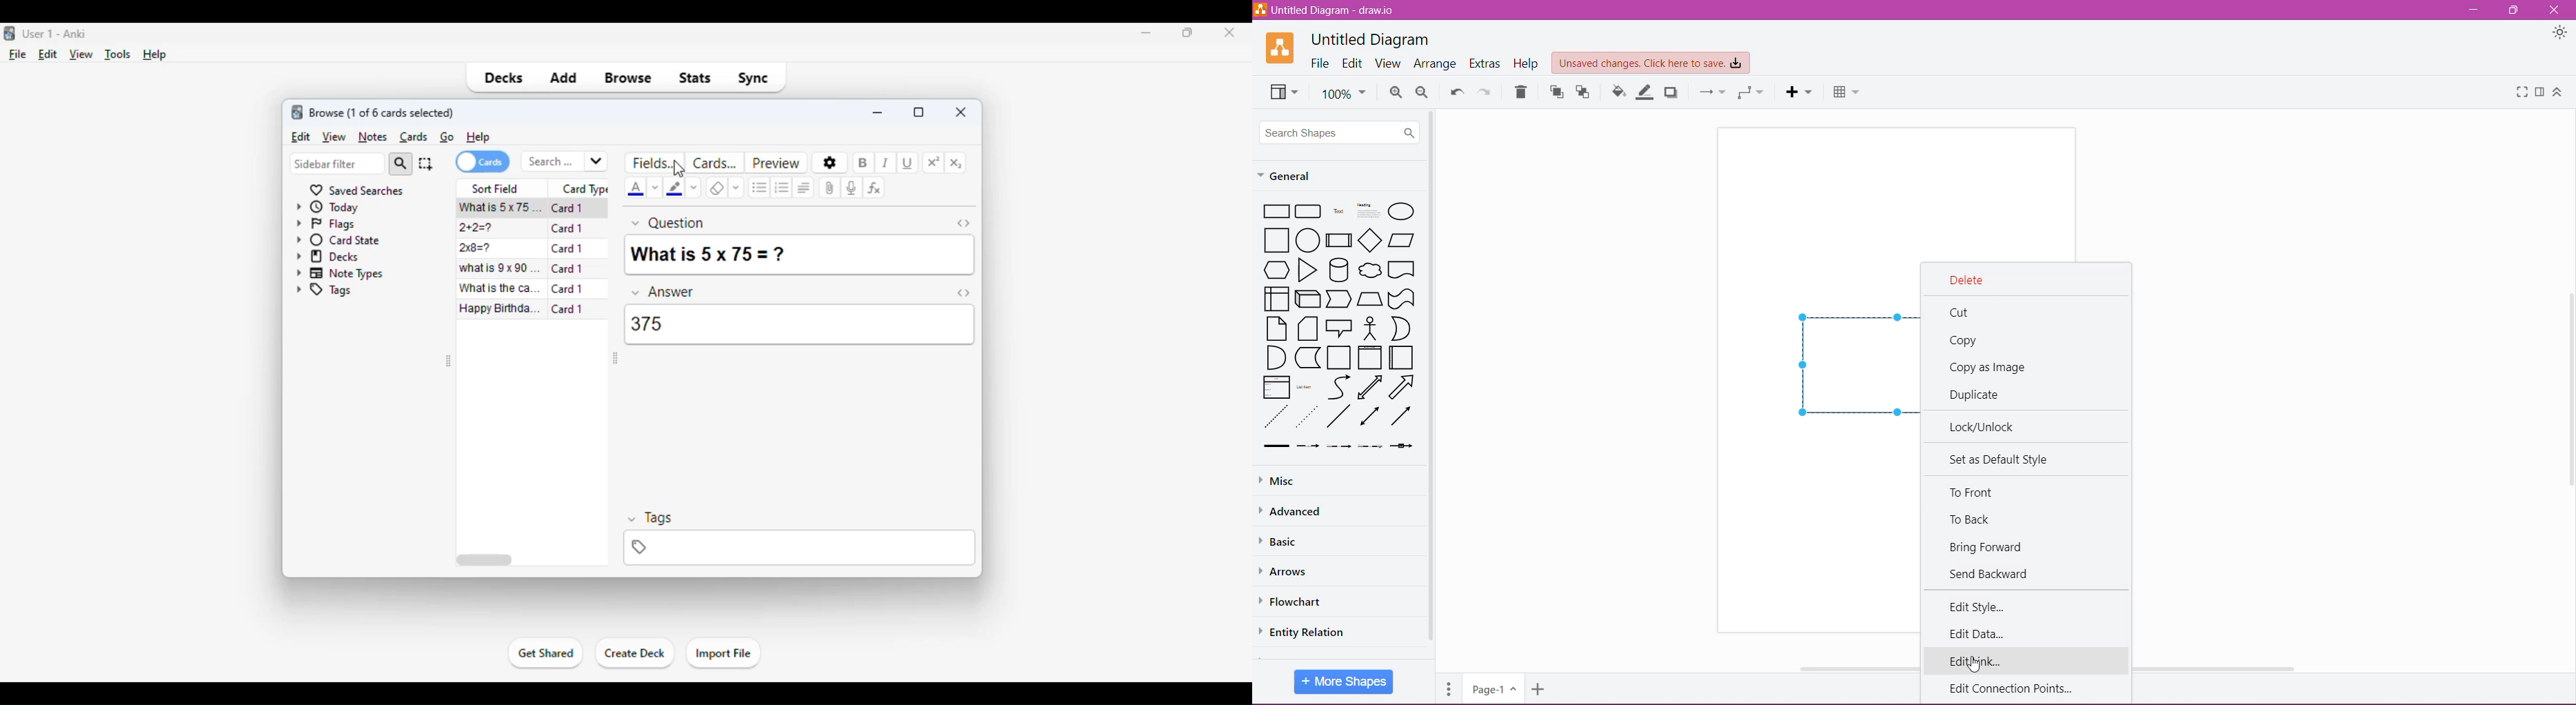 This screenshot has height=728, width=2576. I want to click on To Front, so click(1556, 92).